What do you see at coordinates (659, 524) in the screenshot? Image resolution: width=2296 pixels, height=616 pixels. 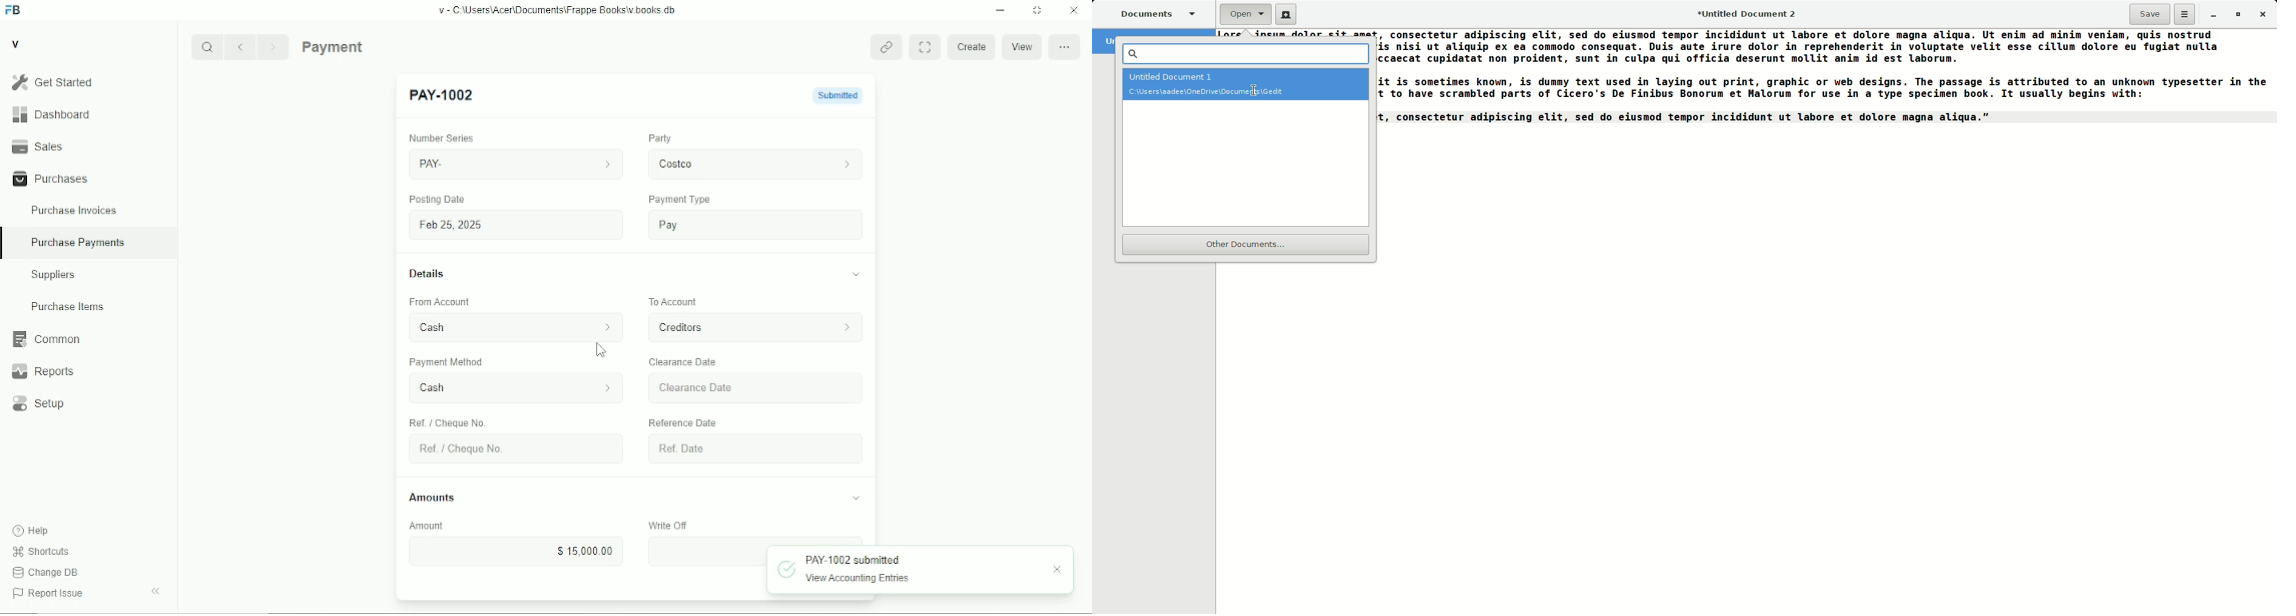 I see `Write OF` at bounding box center [659, 524].